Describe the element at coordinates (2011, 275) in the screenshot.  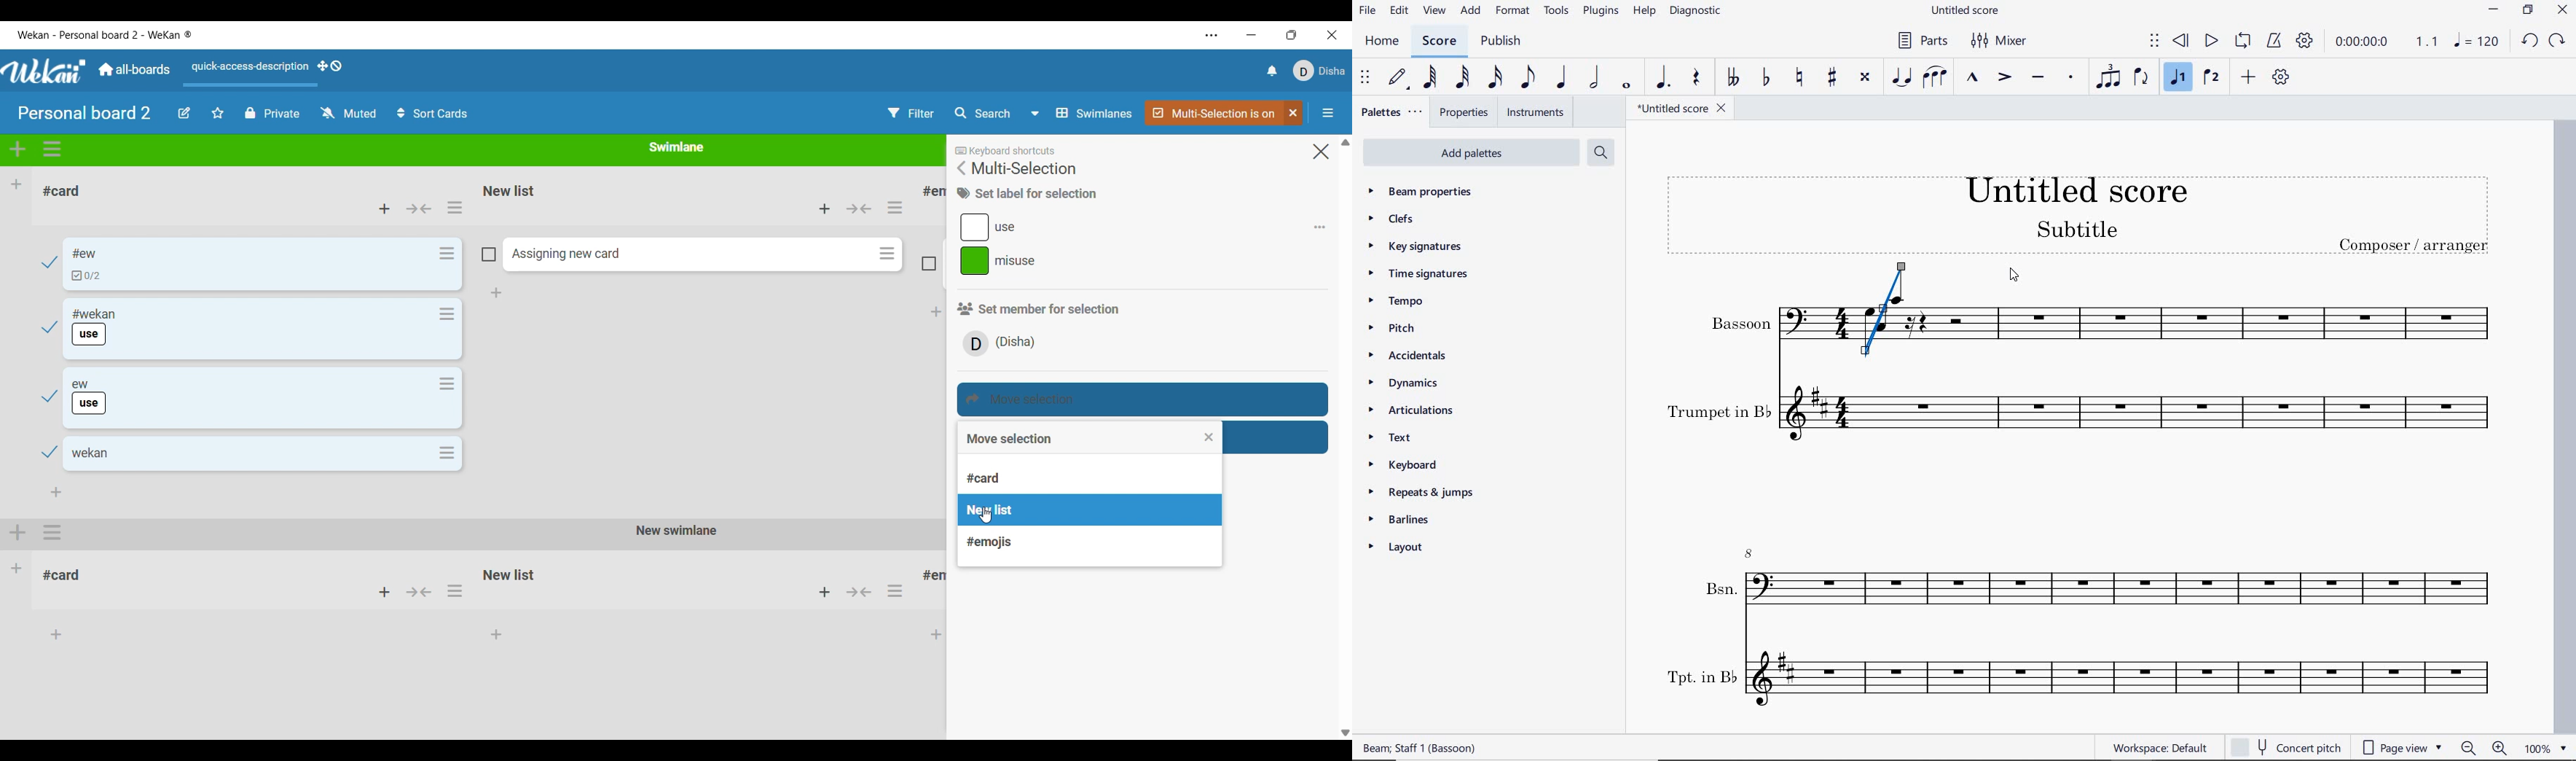
I see `cursor` at that location.